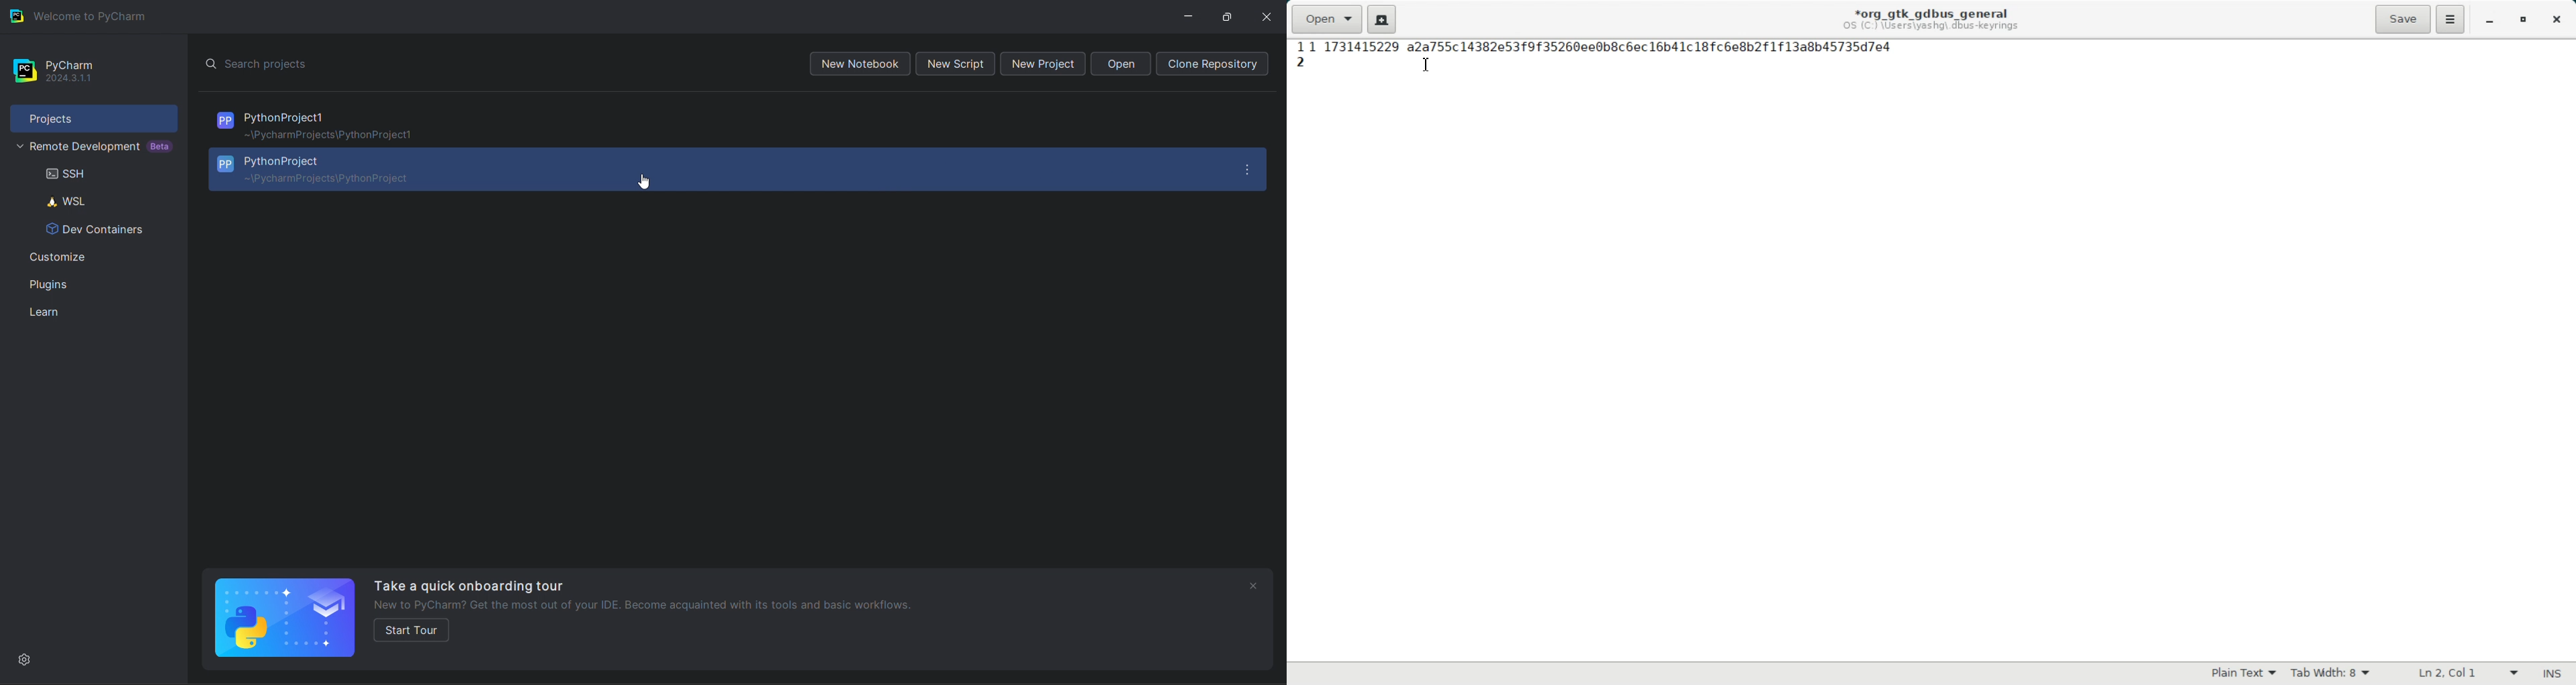  What do you see at coordinates (2450, 19) in the screenshot?
I see `Hamburger Settings` at bounding box center [2450, 19].